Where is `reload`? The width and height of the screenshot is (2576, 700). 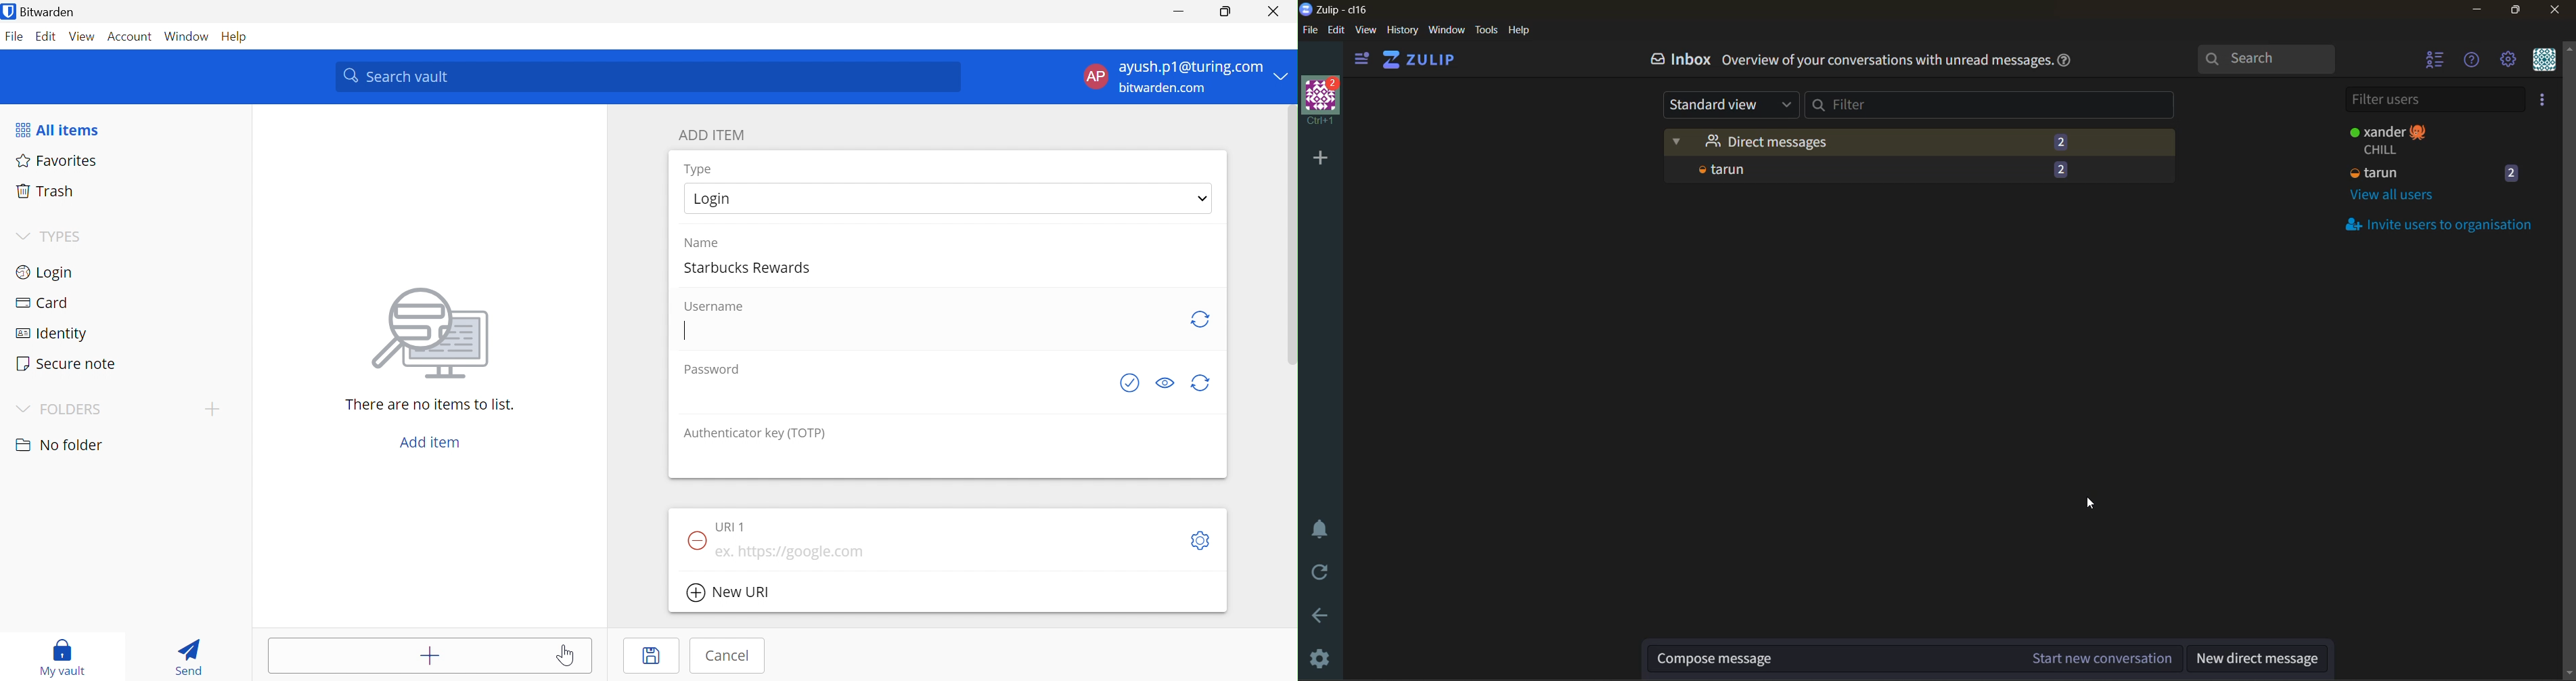
reload is located at coordinates (1319, 573).